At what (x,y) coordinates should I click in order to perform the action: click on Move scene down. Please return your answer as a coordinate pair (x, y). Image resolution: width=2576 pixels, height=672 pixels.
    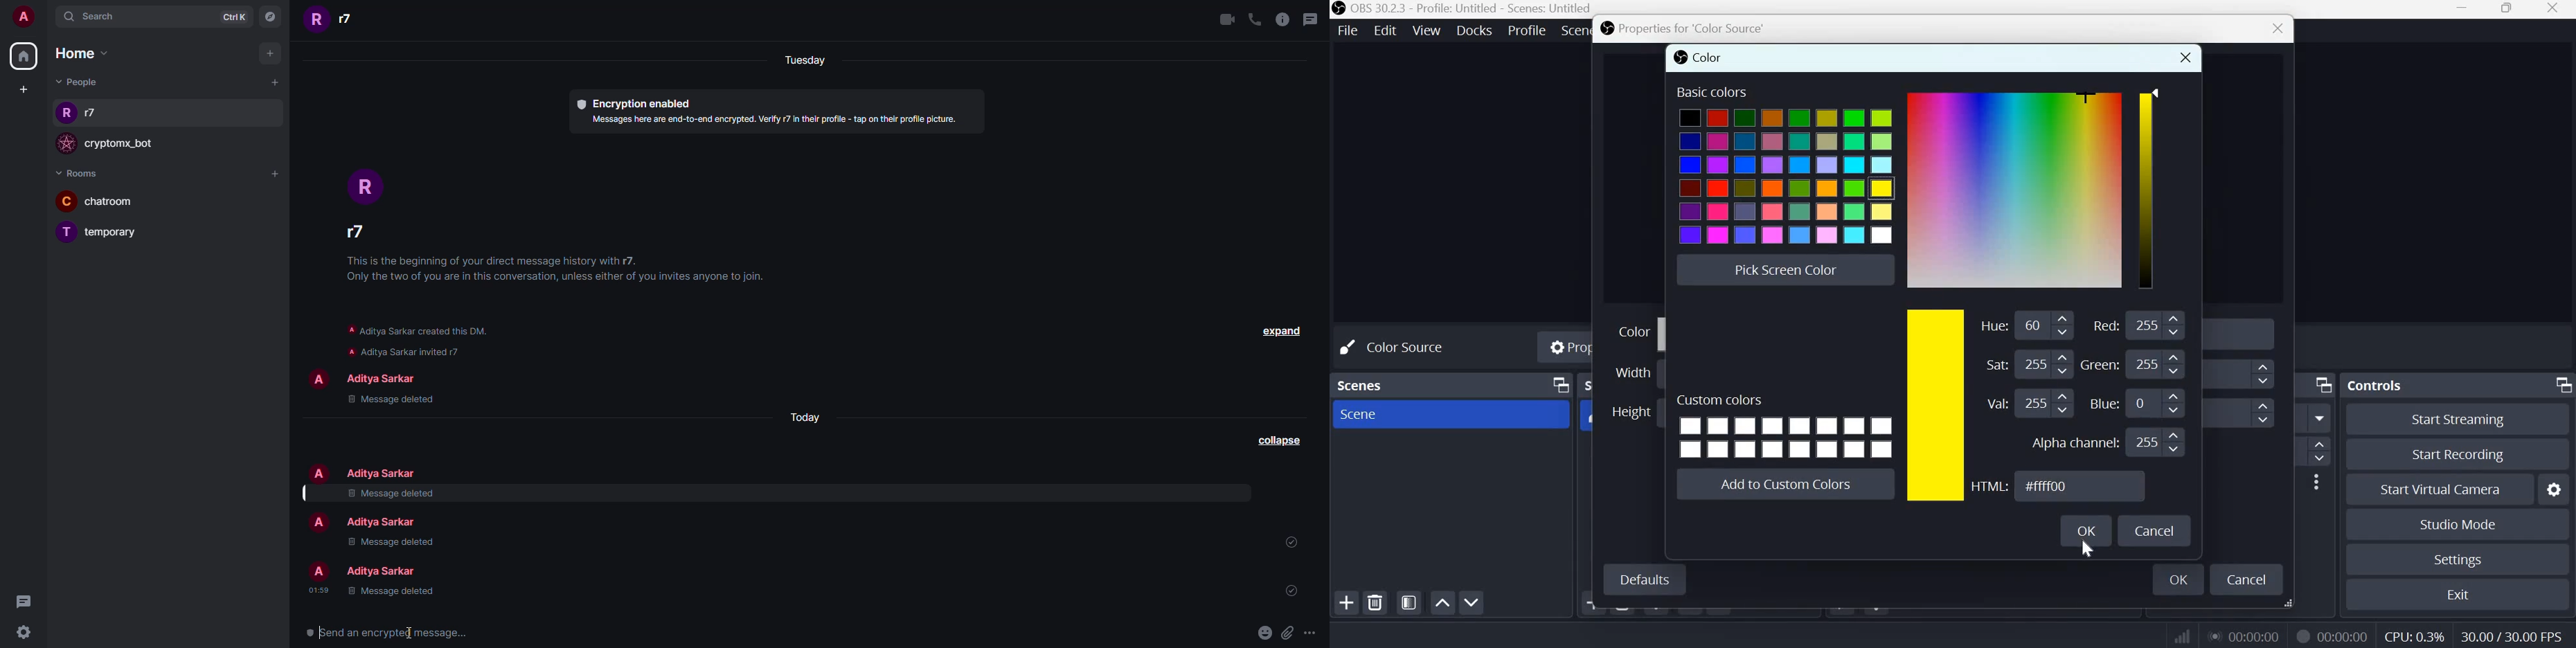
    Looking at the image, I should click on (1474, 603).